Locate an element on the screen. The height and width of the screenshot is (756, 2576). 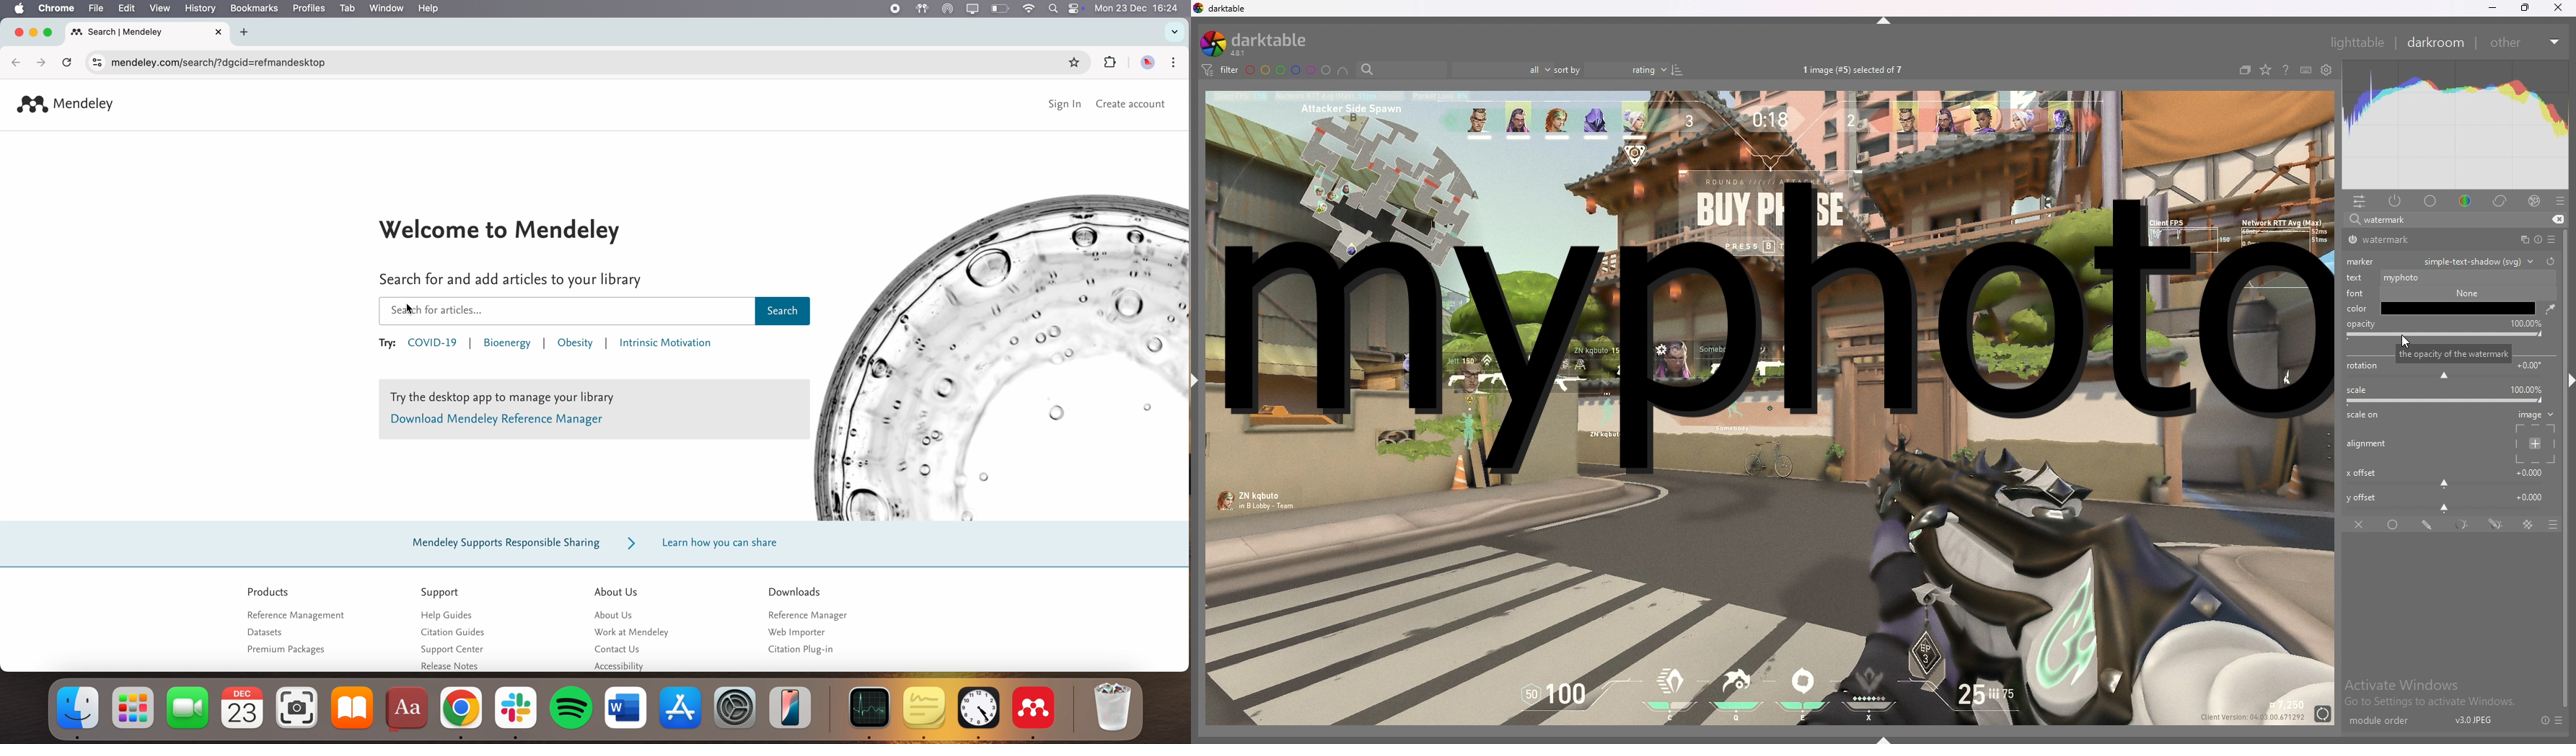
favorite is located at coordinates (1070, 64).